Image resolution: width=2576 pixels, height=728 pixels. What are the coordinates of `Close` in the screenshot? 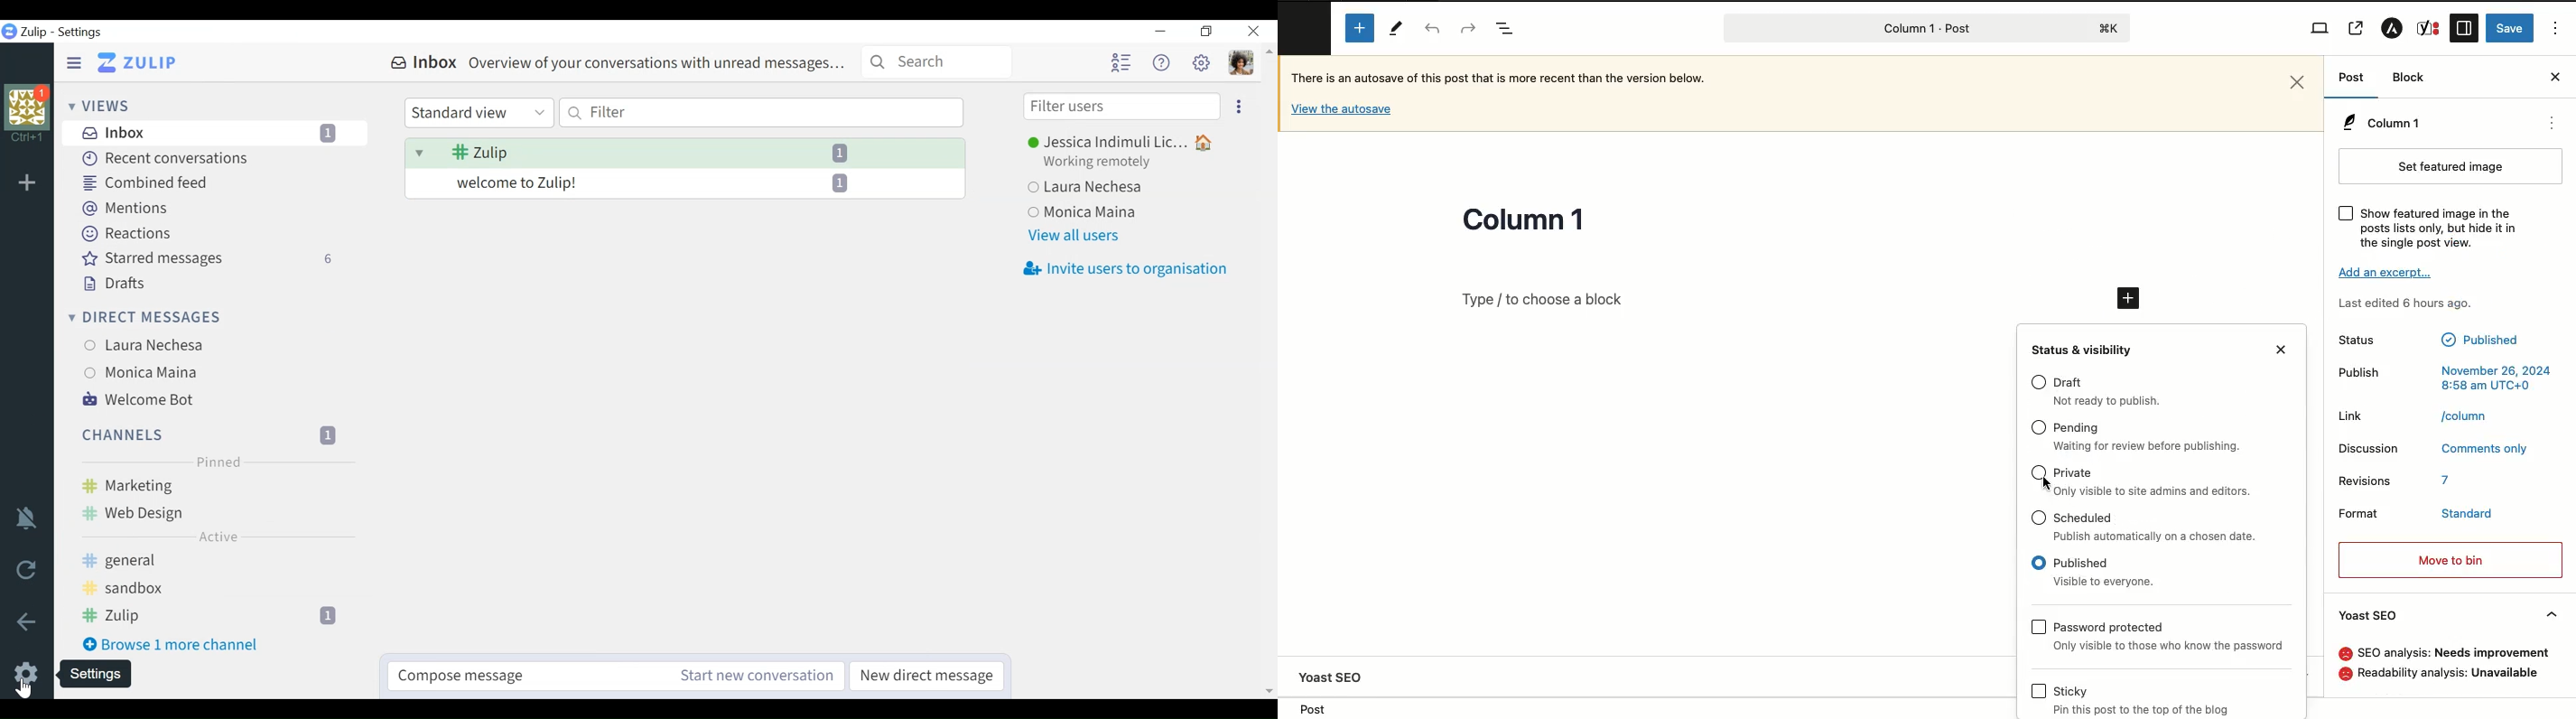 It's located at (2283, 349).